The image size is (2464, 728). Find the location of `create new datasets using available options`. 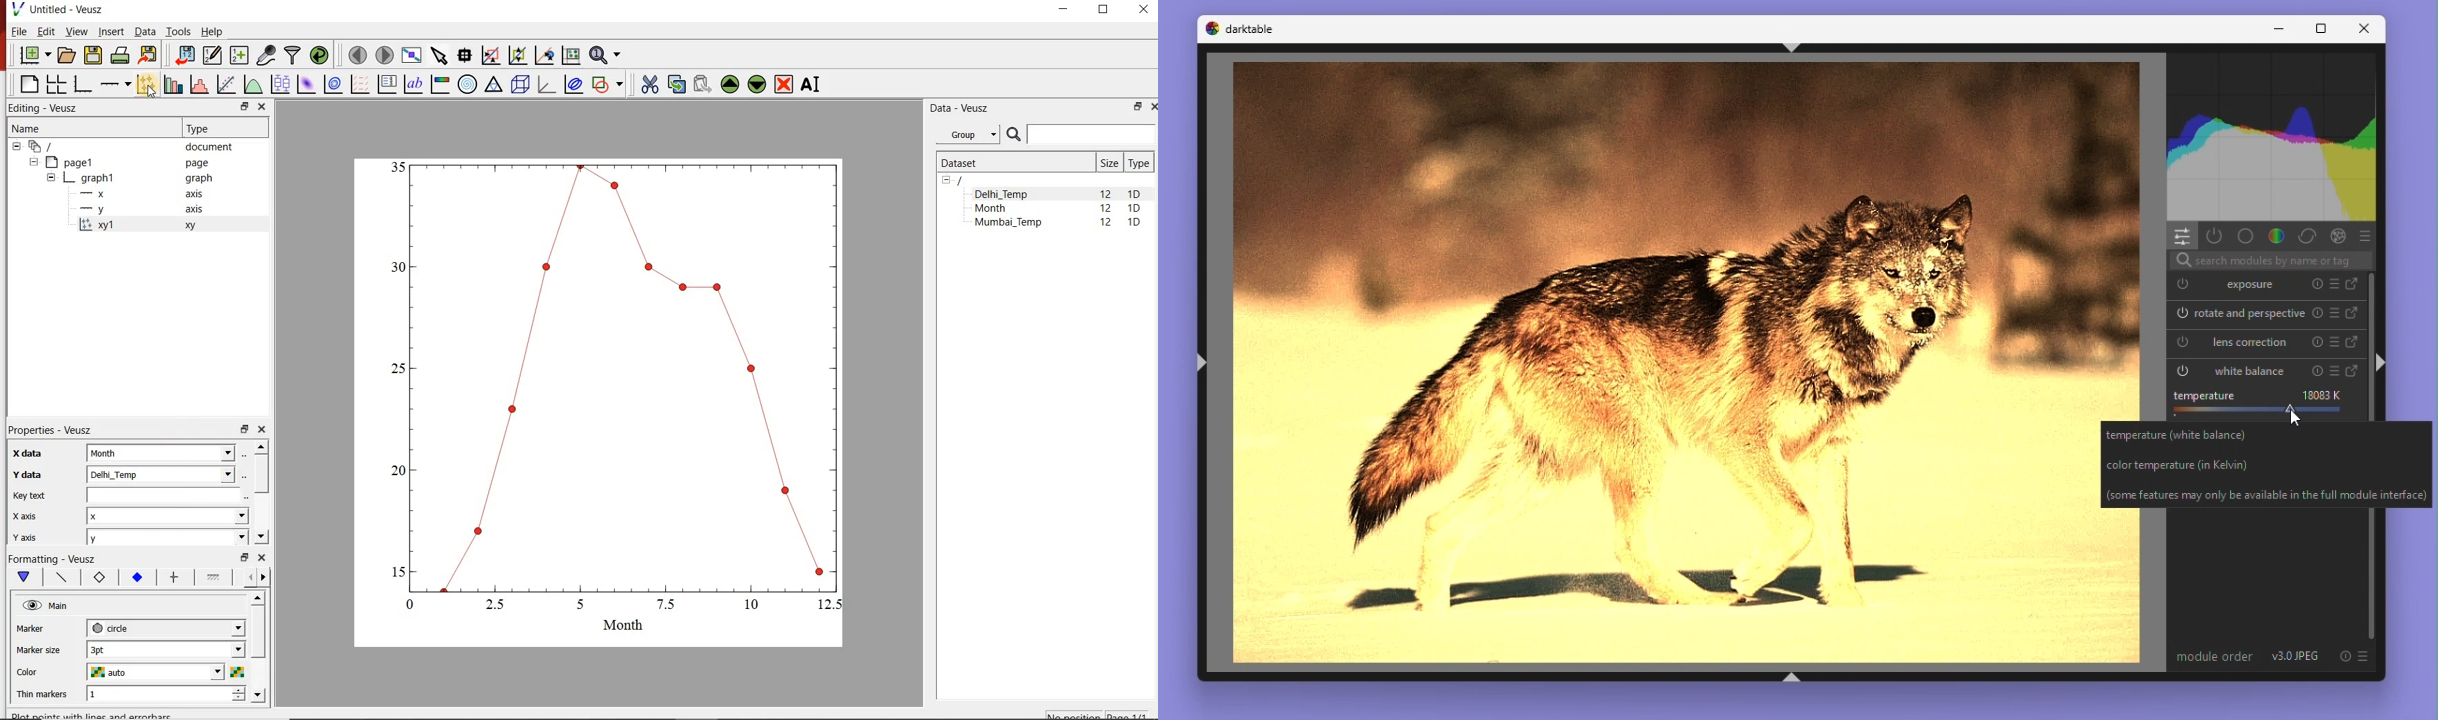

create new datasets using available options is located at coordinates (239, 56).